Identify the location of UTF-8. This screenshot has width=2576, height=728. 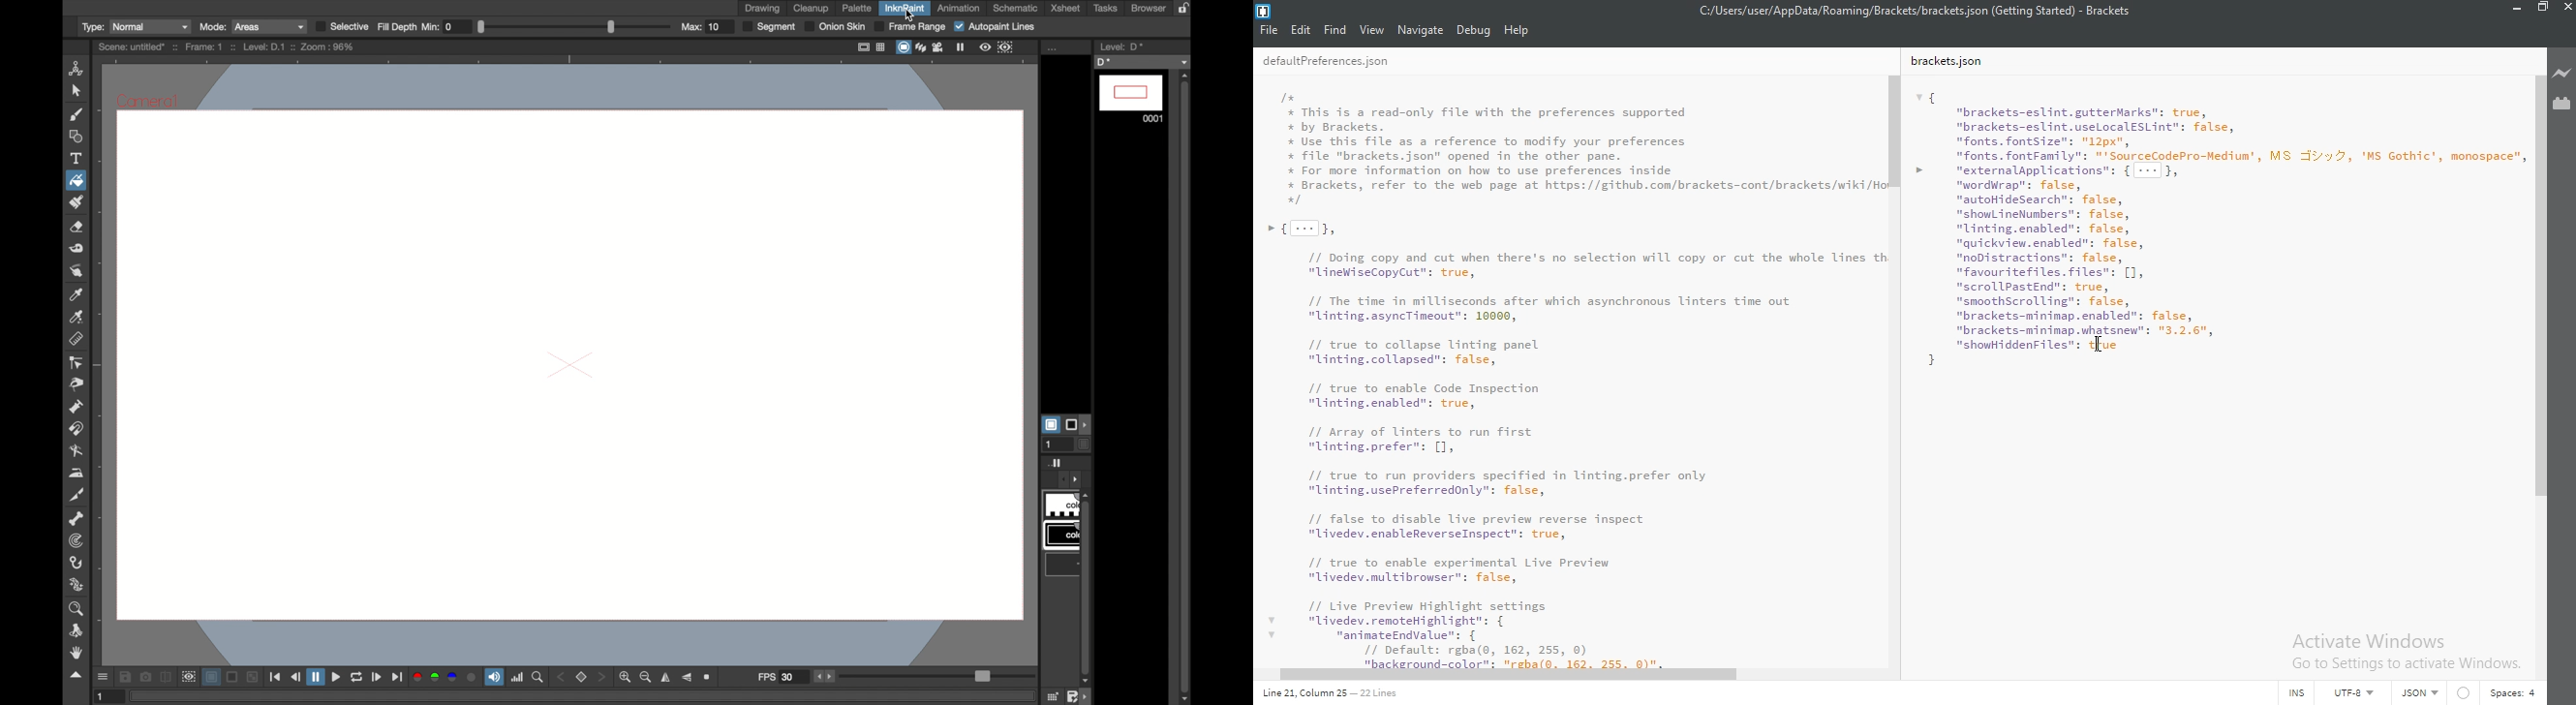
(2359, 692).